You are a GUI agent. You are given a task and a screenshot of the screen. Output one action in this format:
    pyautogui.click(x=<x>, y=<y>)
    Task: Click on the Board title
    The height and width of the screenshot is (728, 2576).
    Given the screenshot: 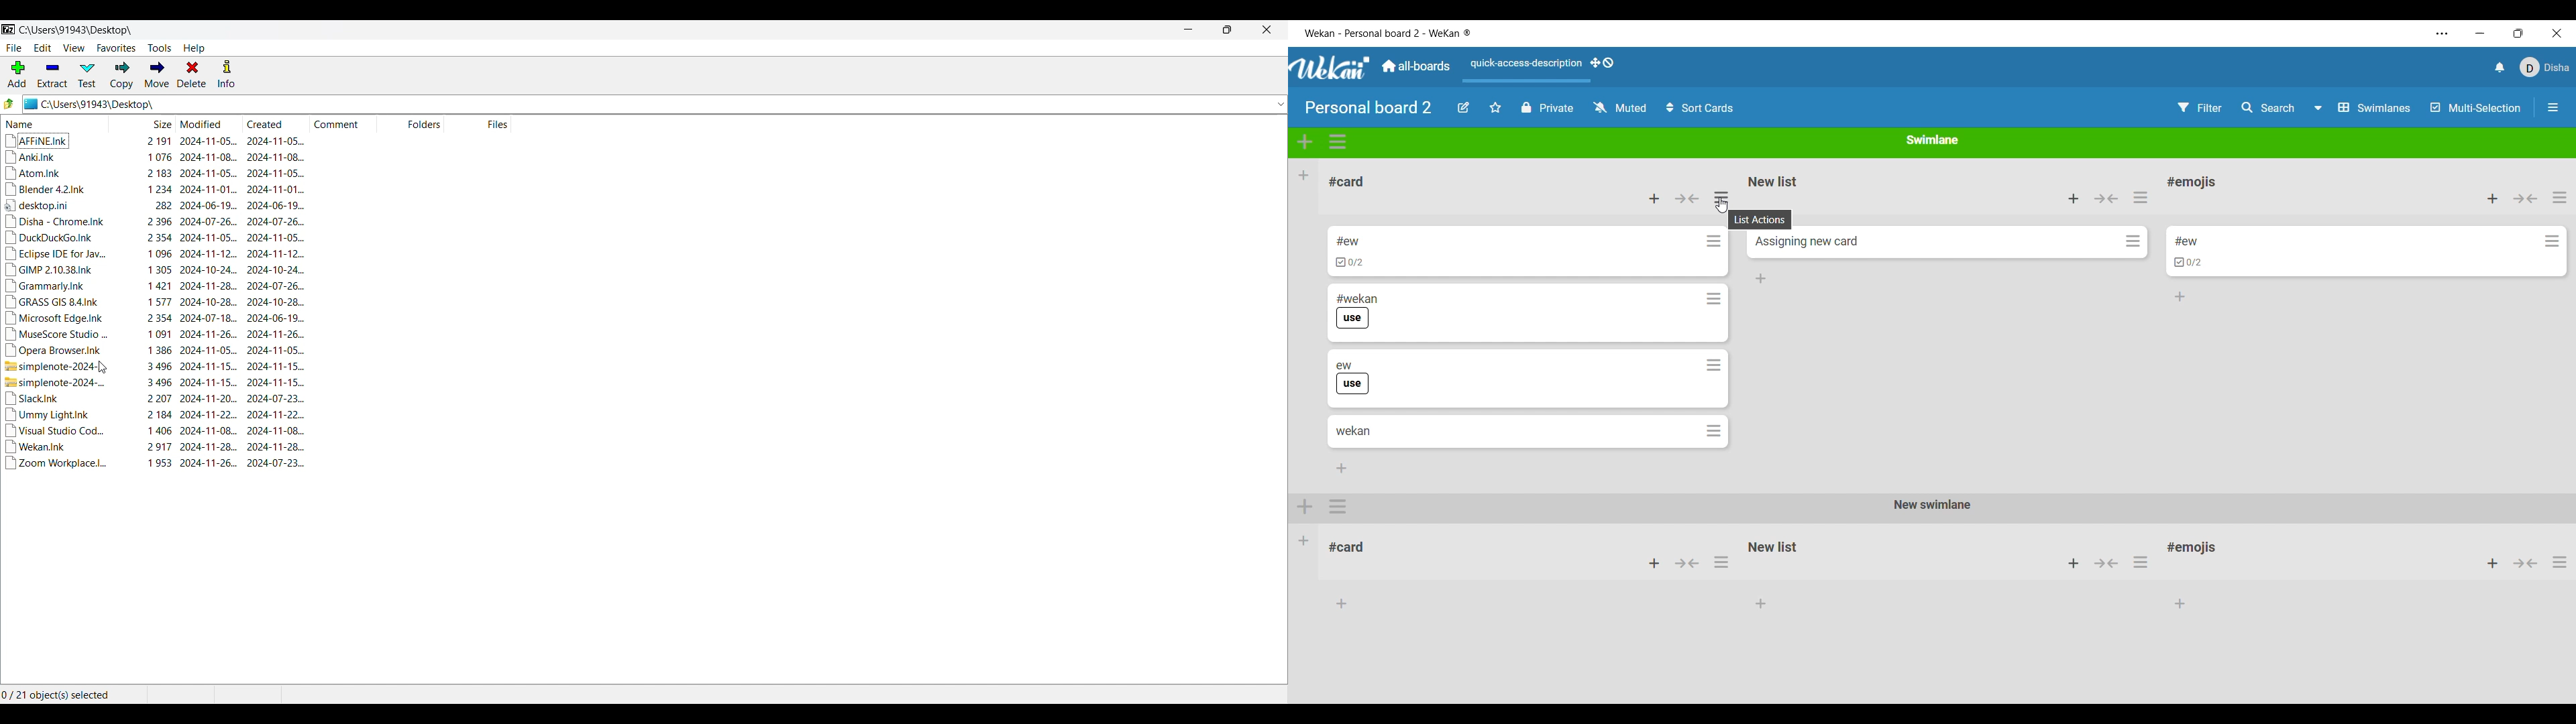 What is the action you would take?
    pyautogui.click(x=1368, y=107)
    